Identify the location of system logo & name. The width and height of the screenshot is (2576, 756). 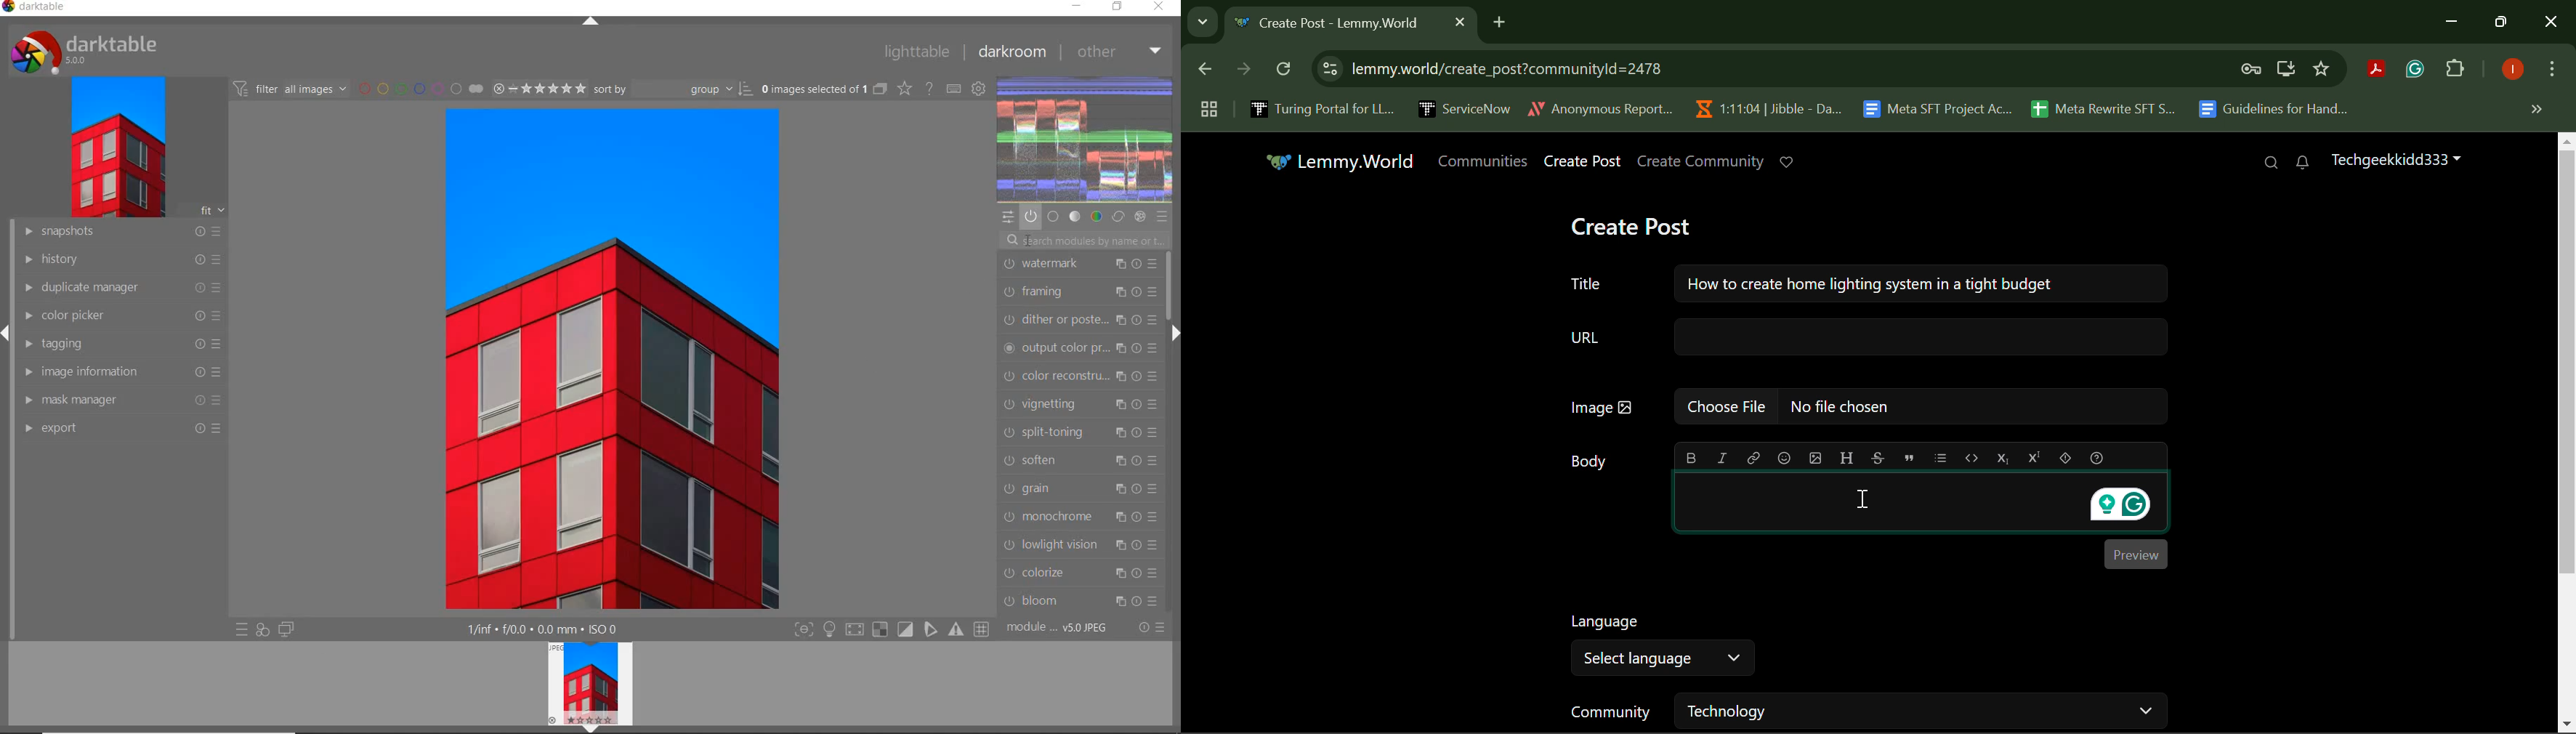
(86, 51).